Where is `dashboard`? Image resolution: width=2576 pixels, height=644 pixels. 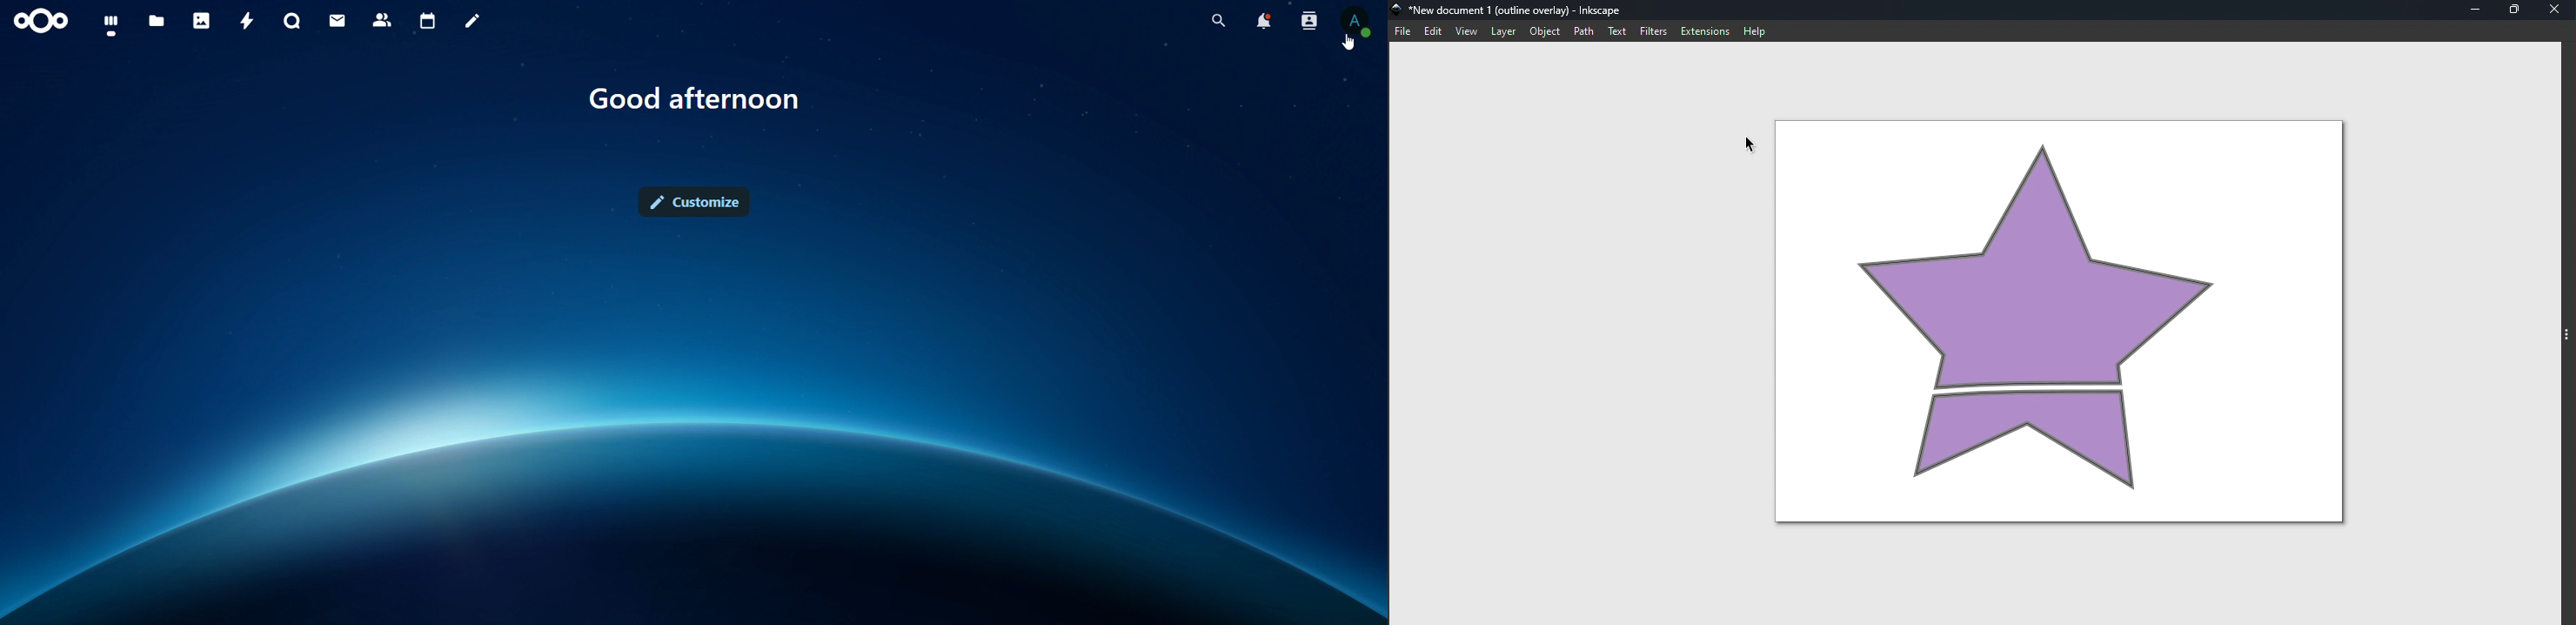
dashboard is located at coordinates (109, 25).